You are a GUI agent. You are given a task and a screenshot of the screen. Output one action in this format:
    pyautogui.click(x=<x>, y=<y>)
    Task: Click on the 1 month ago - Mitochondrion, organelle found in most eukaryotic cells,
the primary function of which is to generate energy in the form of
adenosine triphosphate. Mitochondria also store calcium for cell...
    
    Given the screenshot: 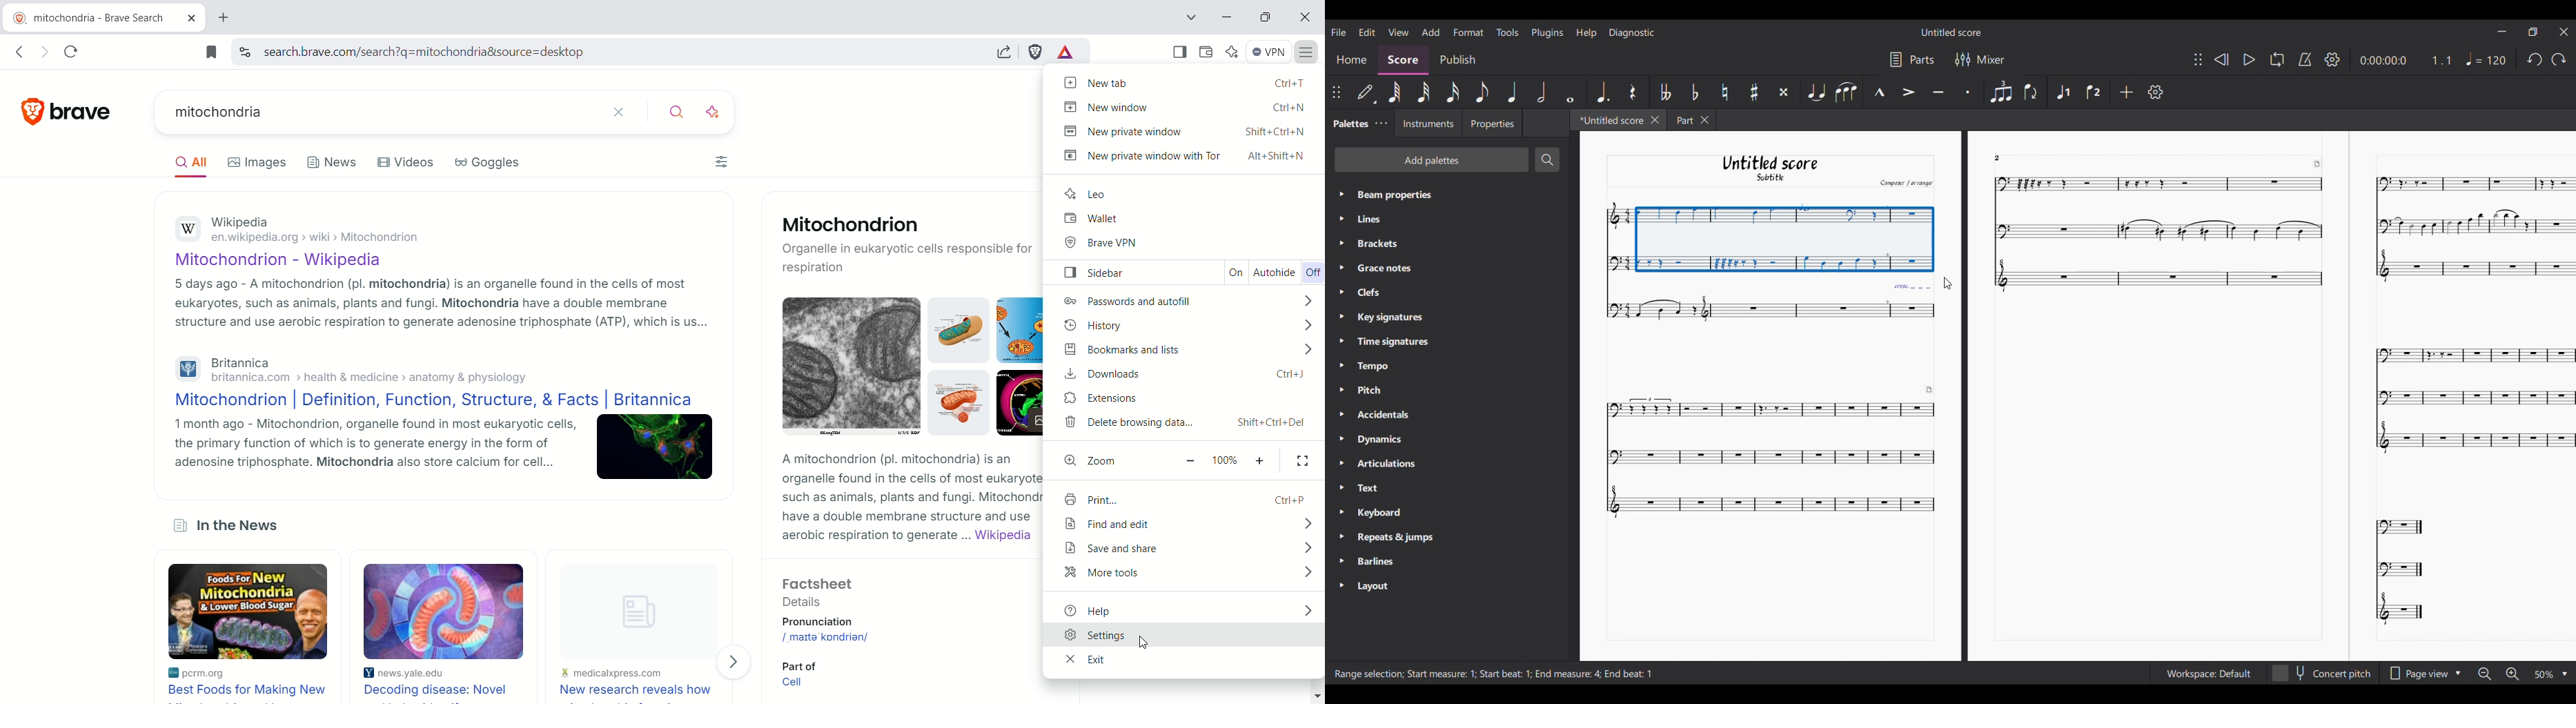 What is the action you would take?
    pyautogui.click(x=357, y=452)
    